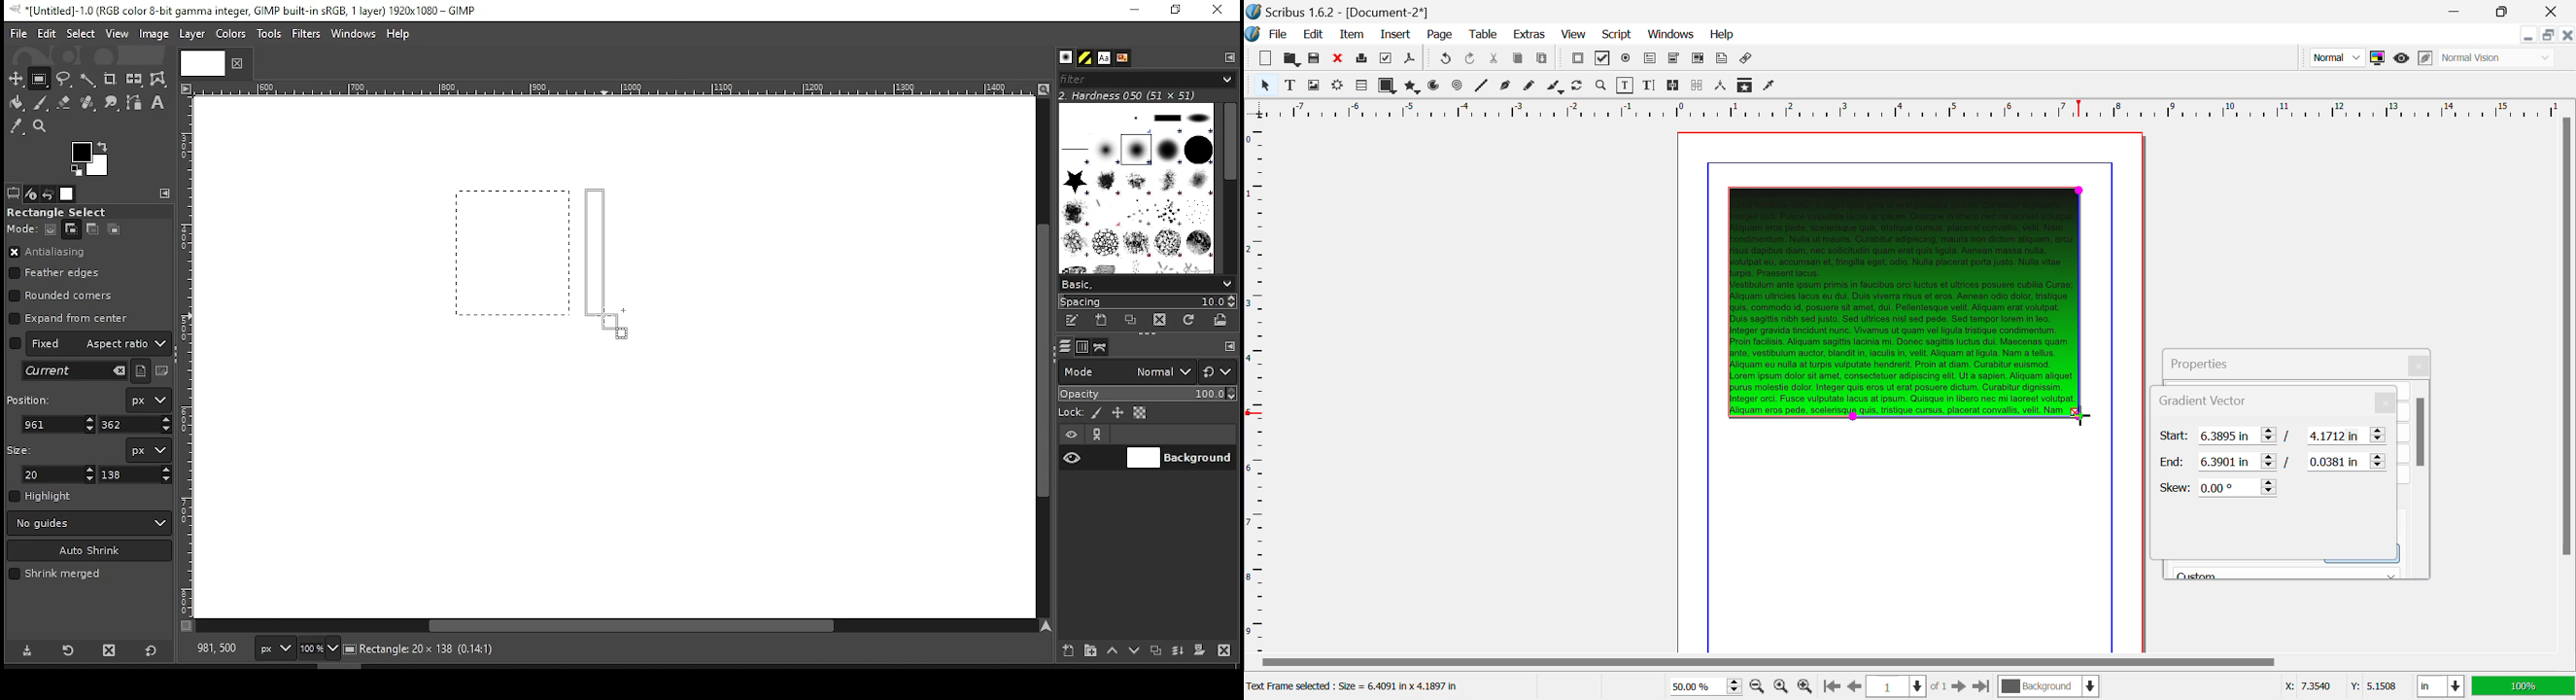  Describe the element at coordinates (90, 550) in the screenshot. I see `auto shrink` at that location.